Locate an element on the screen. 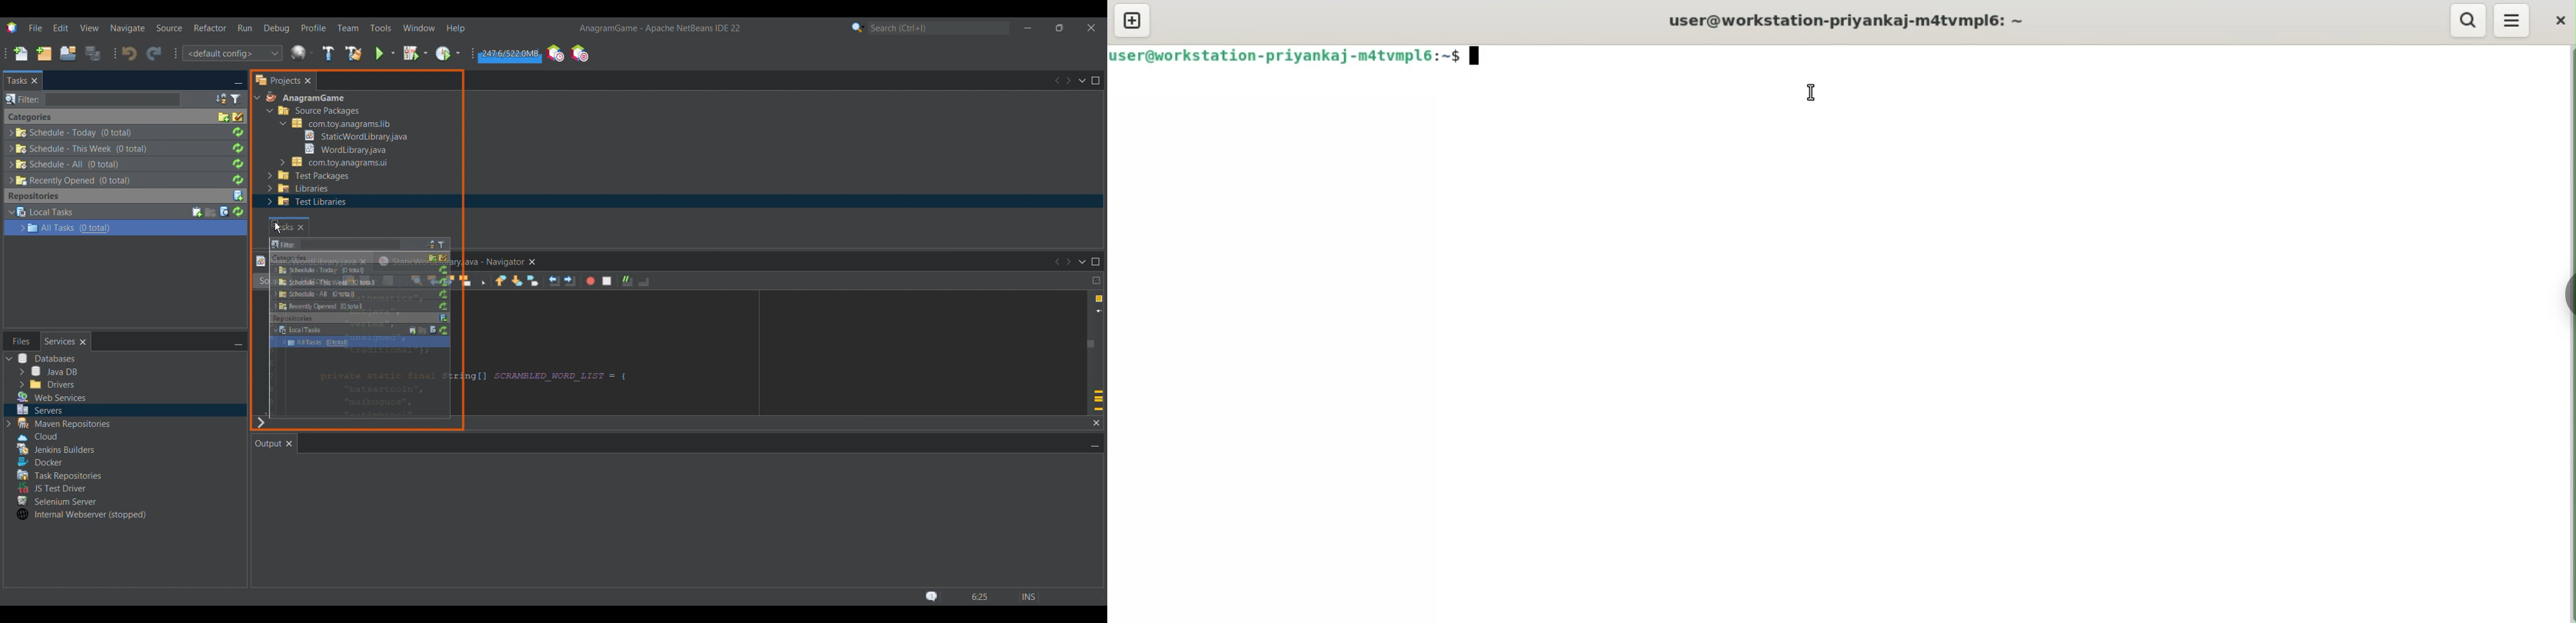 This screenshot has height=644, width=2576.  is located at coordinates (46, 384).